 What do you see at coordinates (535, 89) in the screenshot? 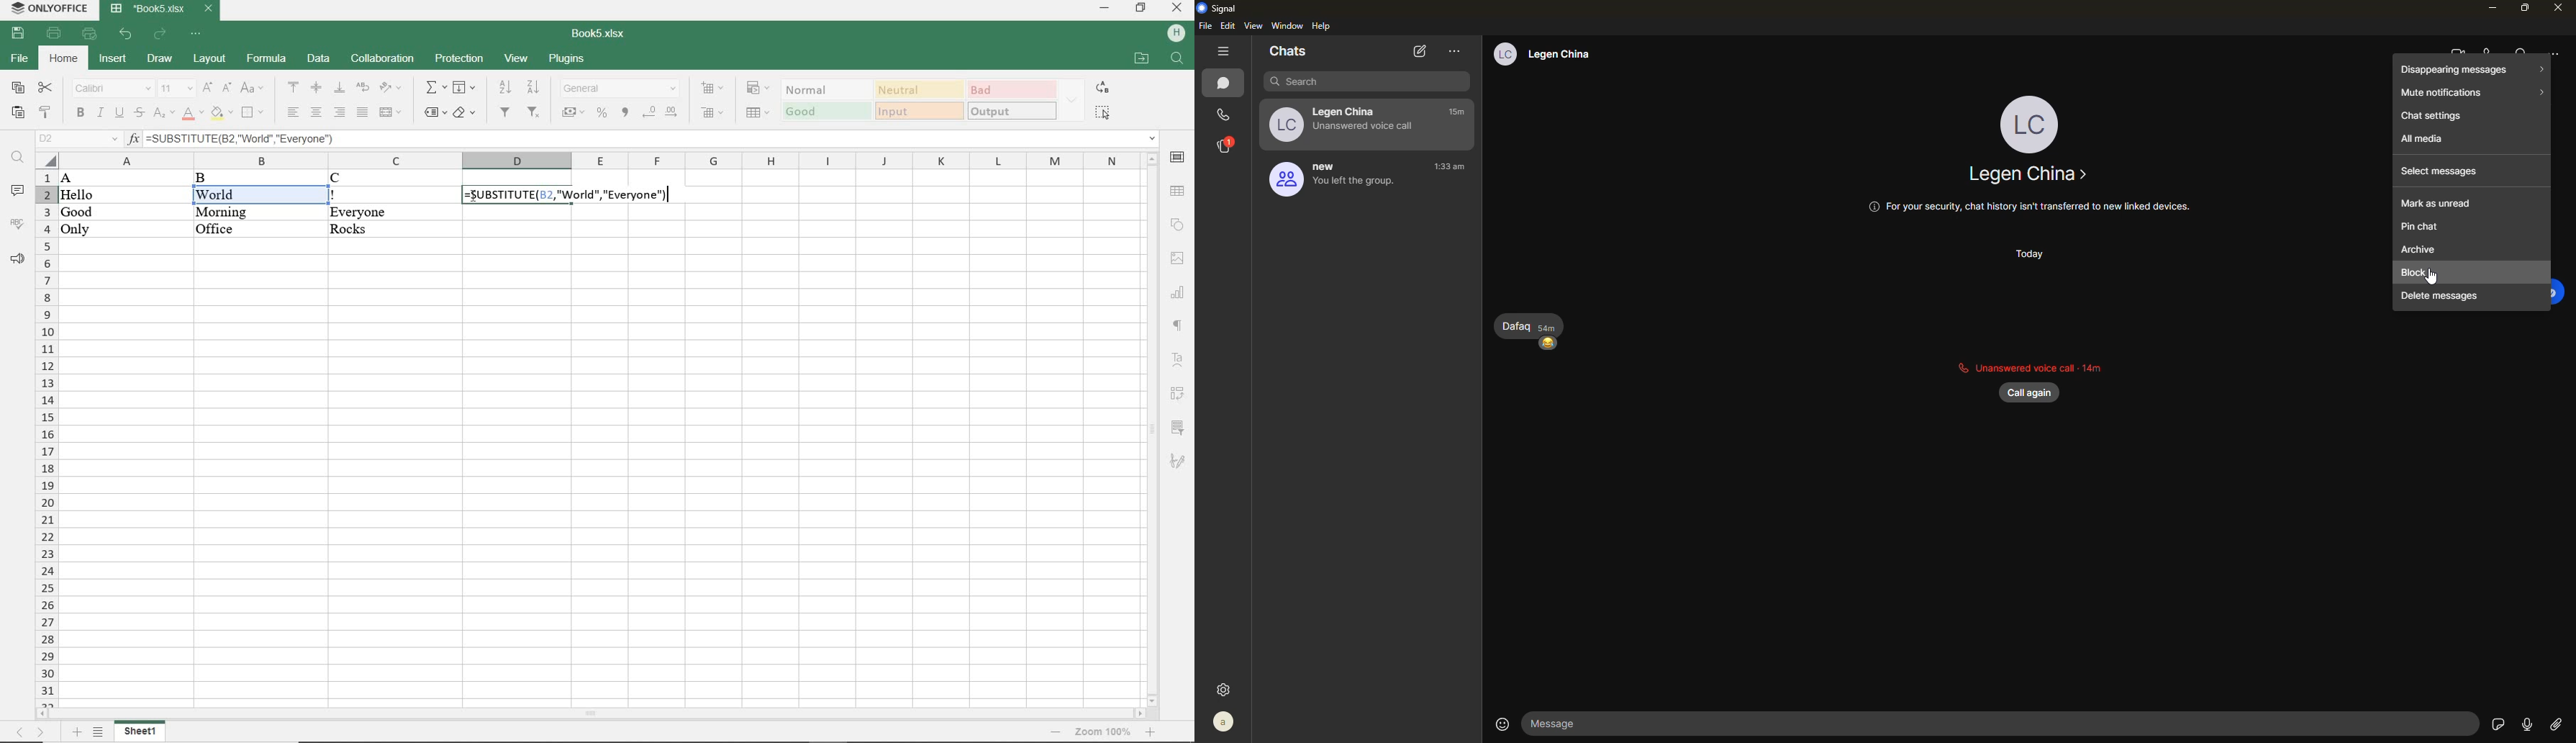
I see `sort descending` at bounding box center [535, 89].